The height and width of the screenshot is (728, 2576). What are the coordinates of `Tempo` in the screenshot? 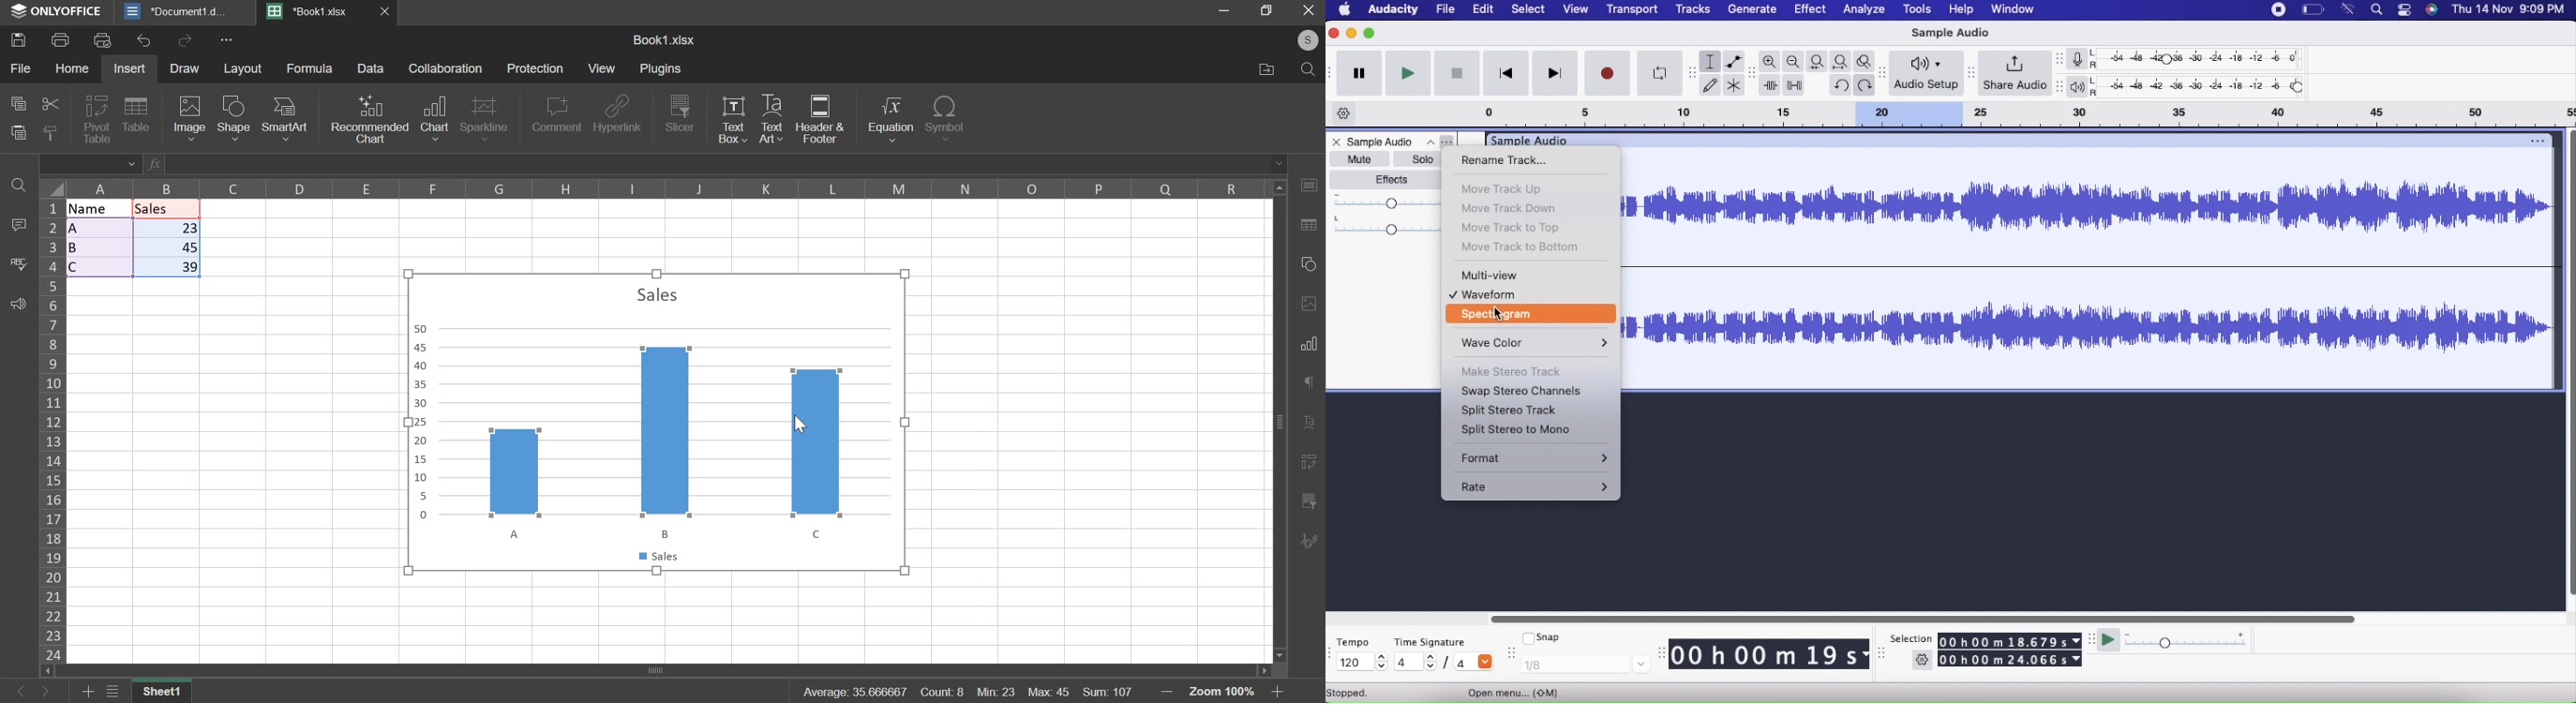 It's located at (1354, 640).